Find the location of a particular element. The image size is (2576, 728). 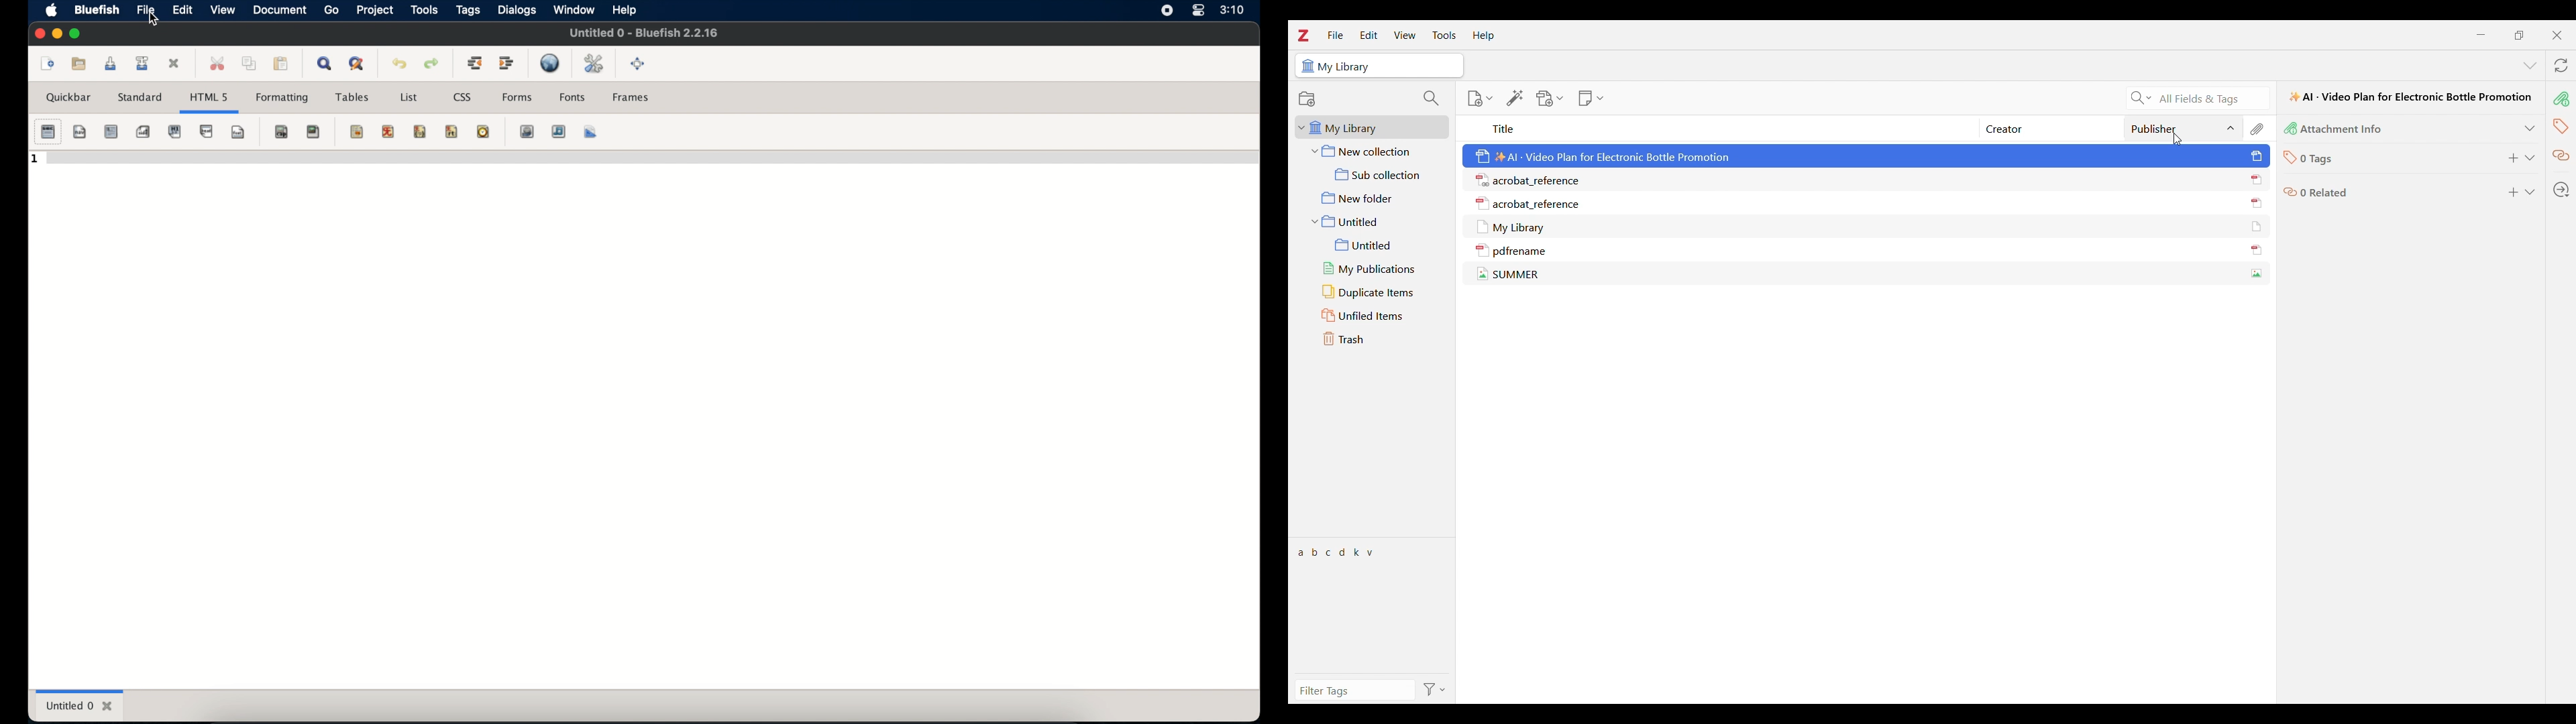

icon is located at coordinates (2289, 194).